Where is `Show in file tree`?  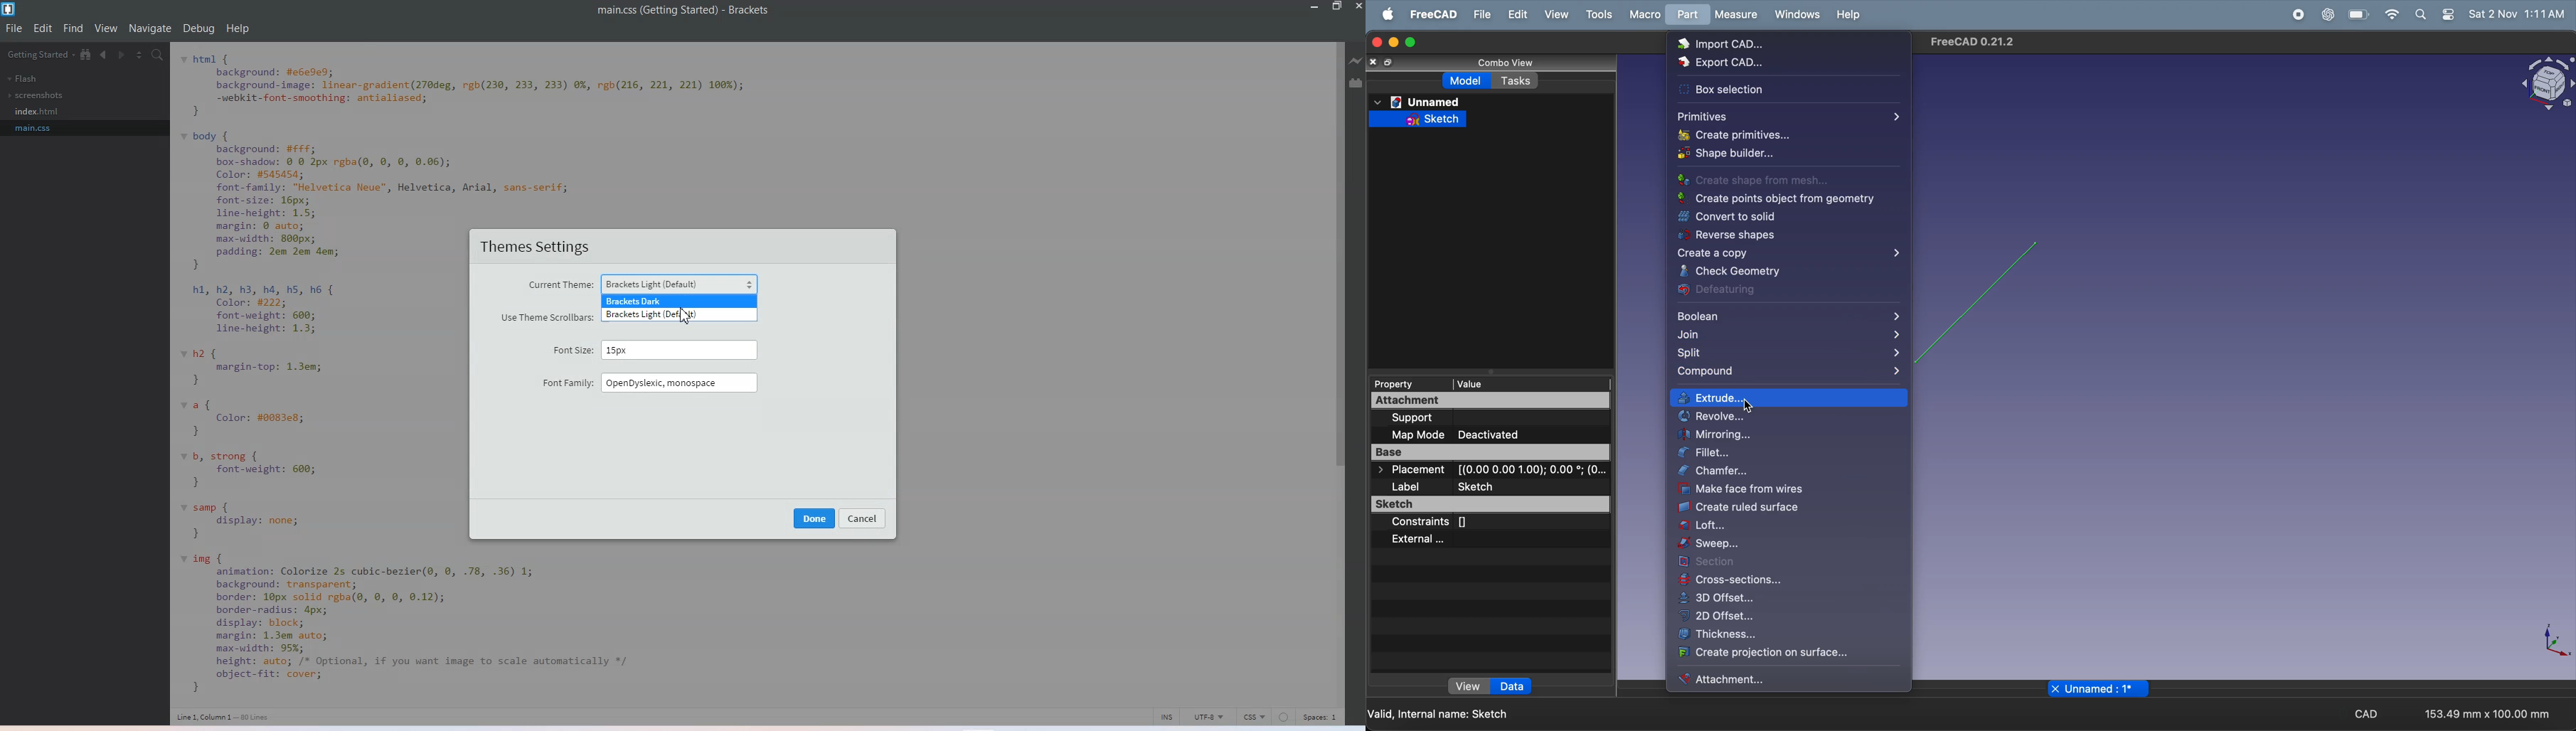
Show in file tree is located at coordinates (87, 54).